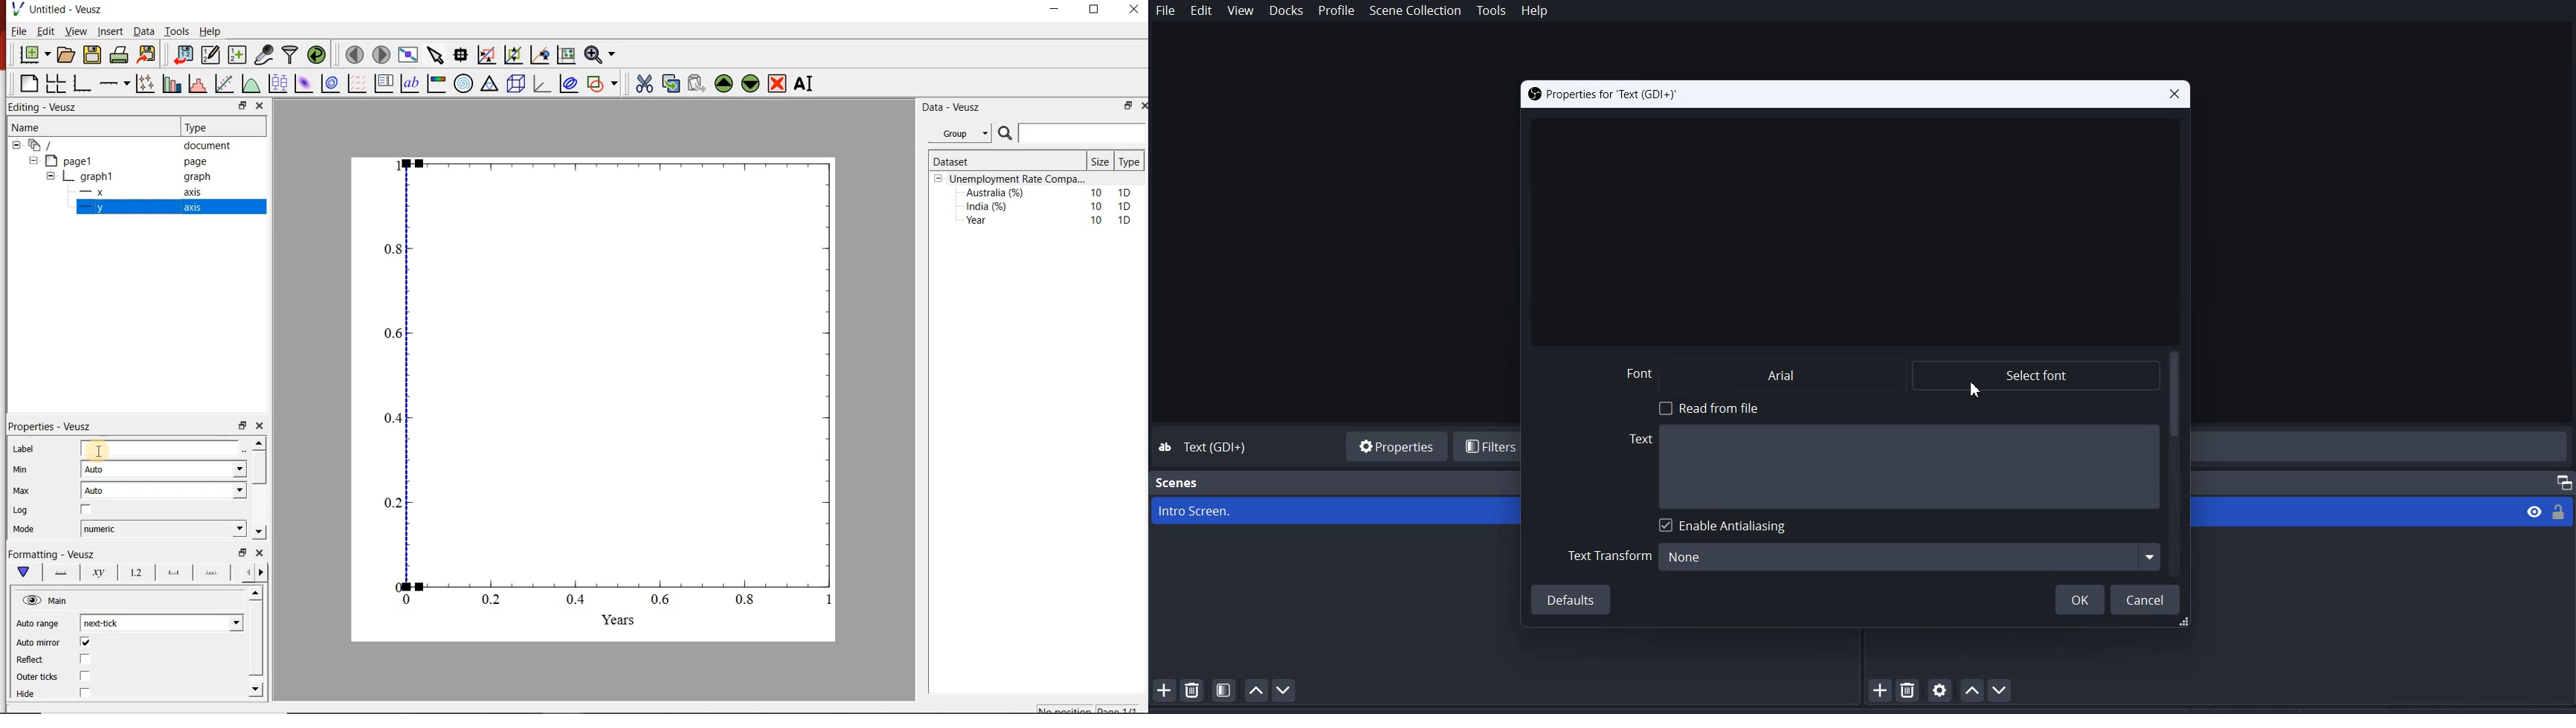 This screenshot has width=2576, height=728. I want to click on close, so click(261, 553).